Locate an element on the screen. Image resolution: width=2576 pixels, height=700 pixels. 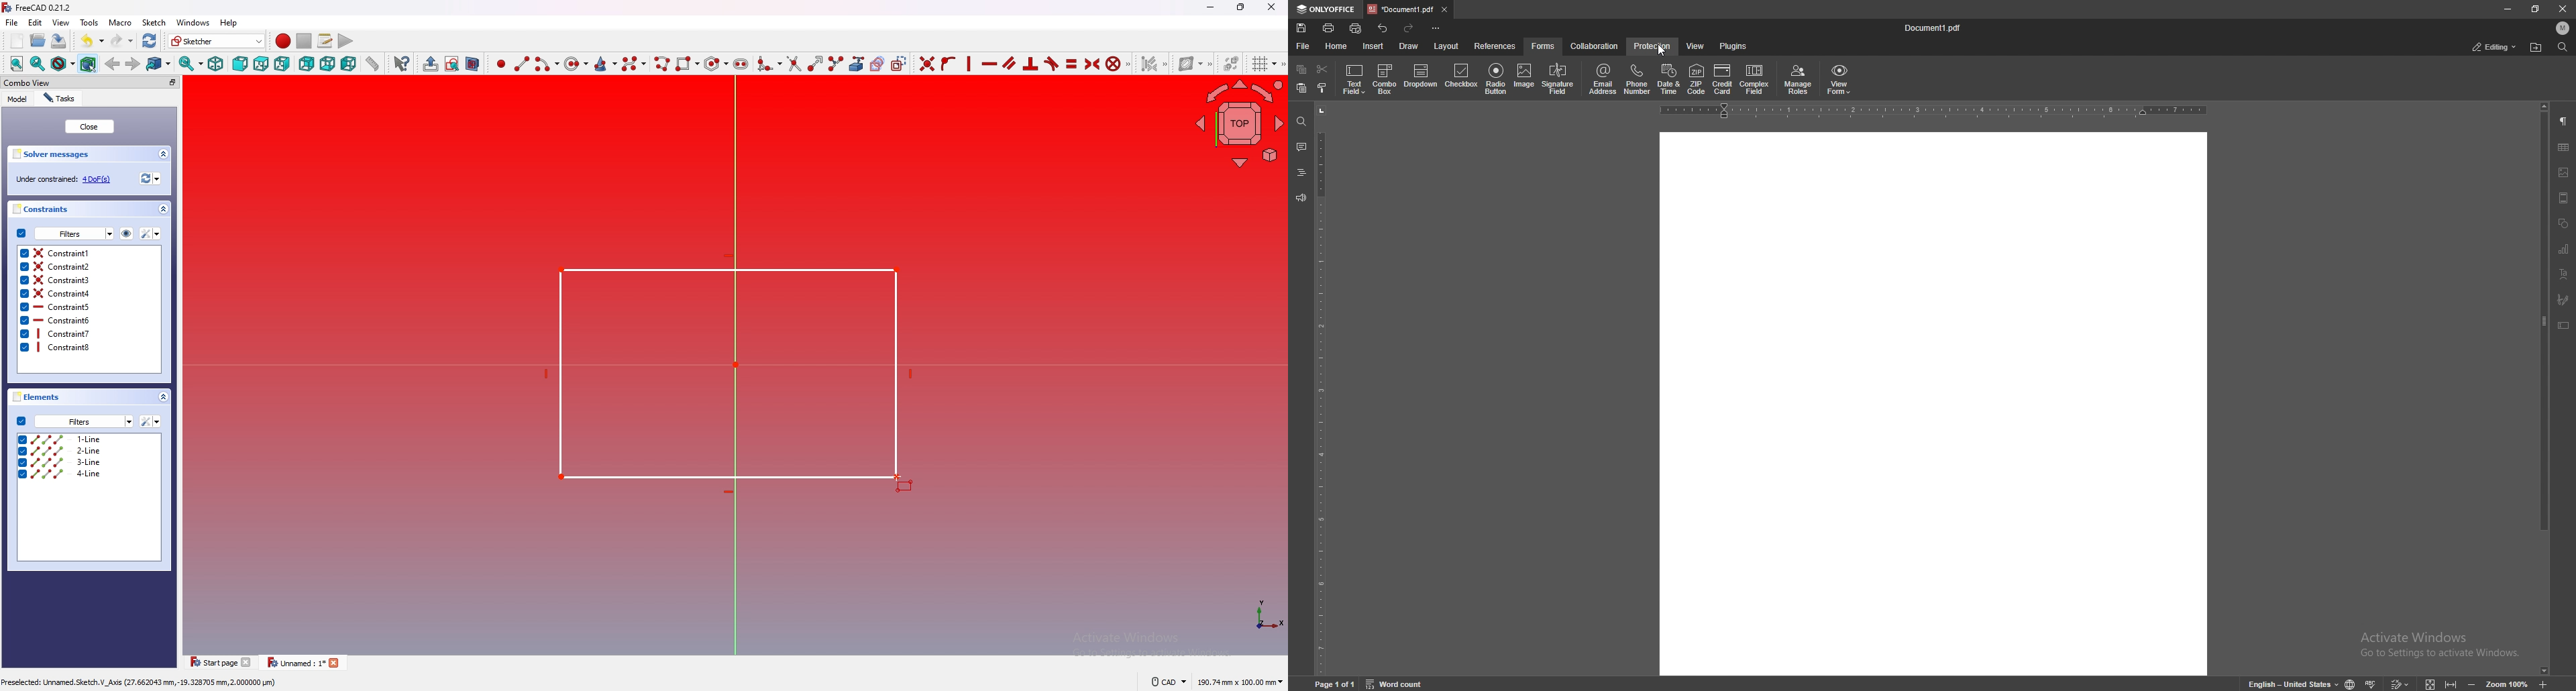
signature is located at coordinates (2563, 300).